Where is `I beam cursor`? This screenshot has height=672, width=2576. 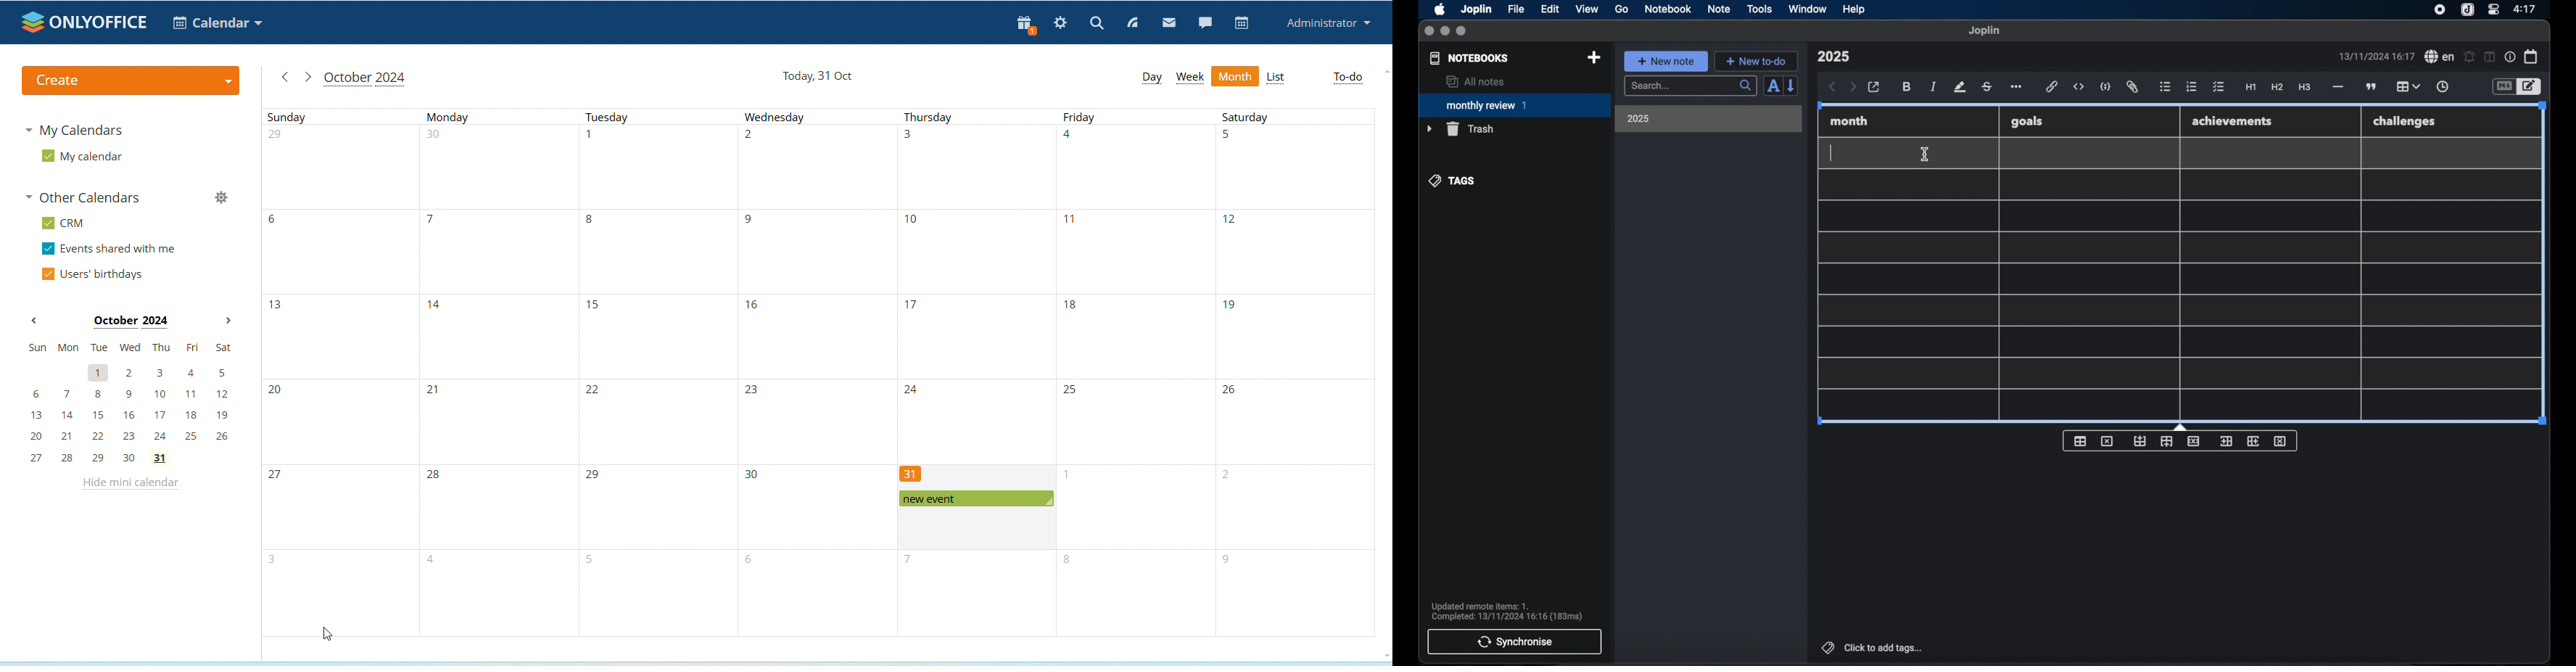
I beam cursor is located at coordinates (1926, 155).